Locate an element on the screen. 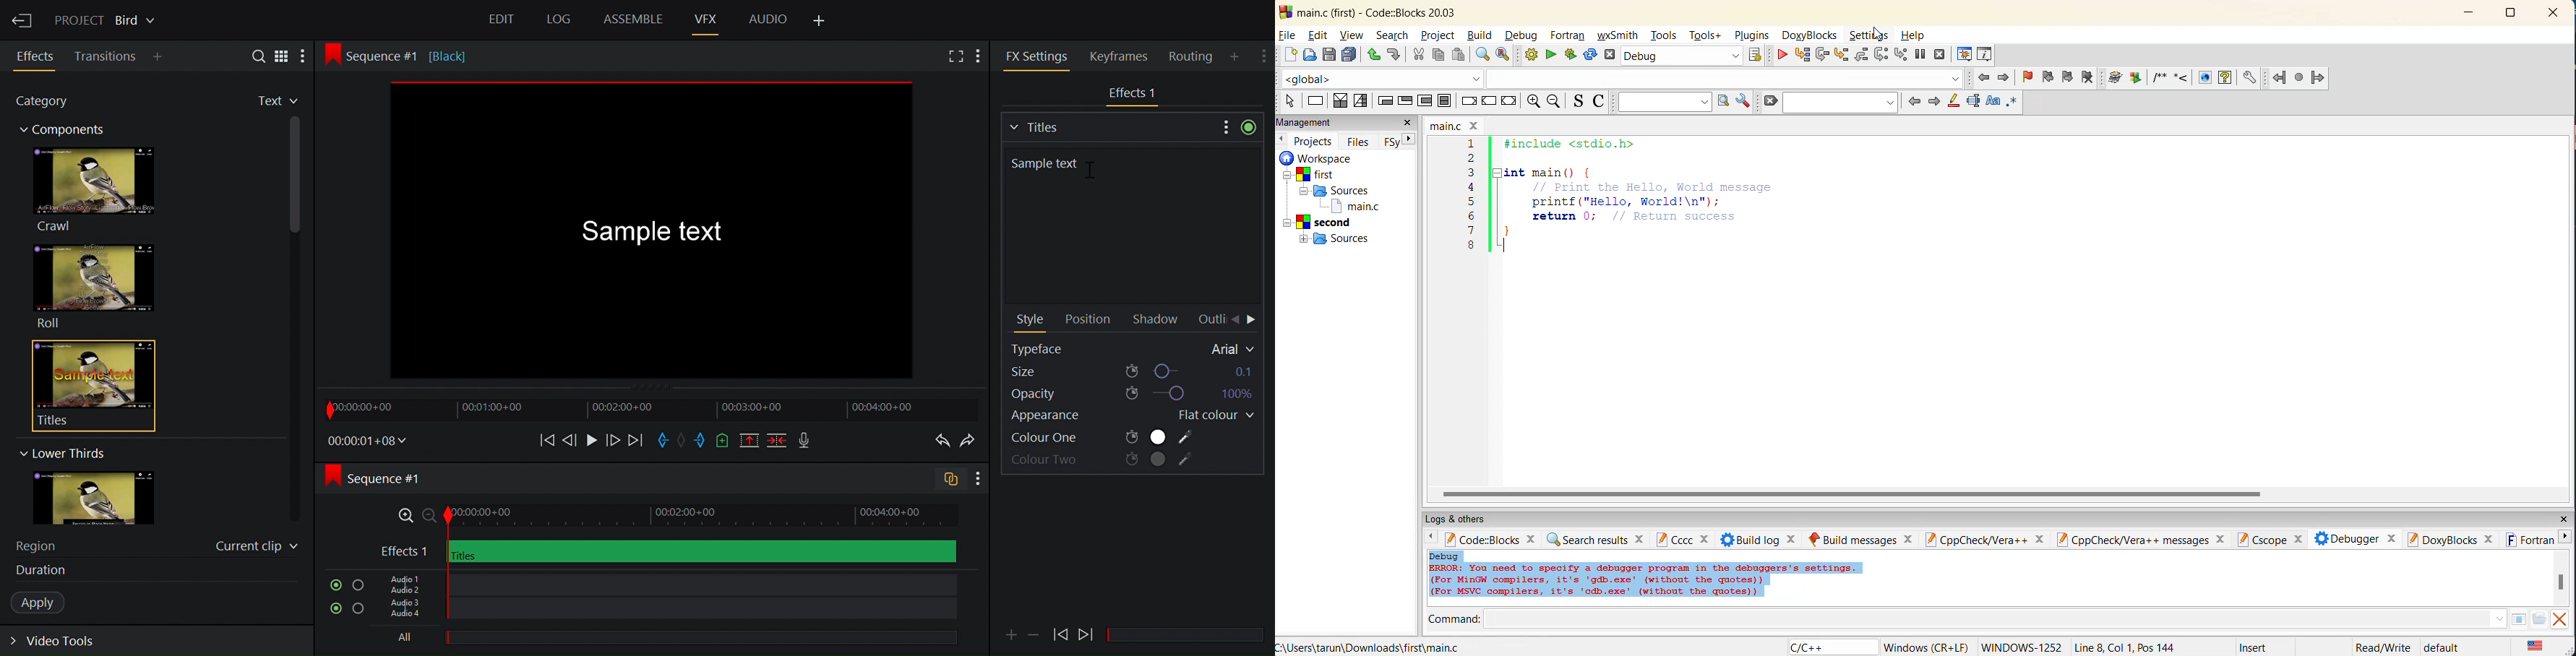 Image resolution: width=2576 pixels, height=672 pixels. clear bookmarks is located at coordinates (2090, 77).